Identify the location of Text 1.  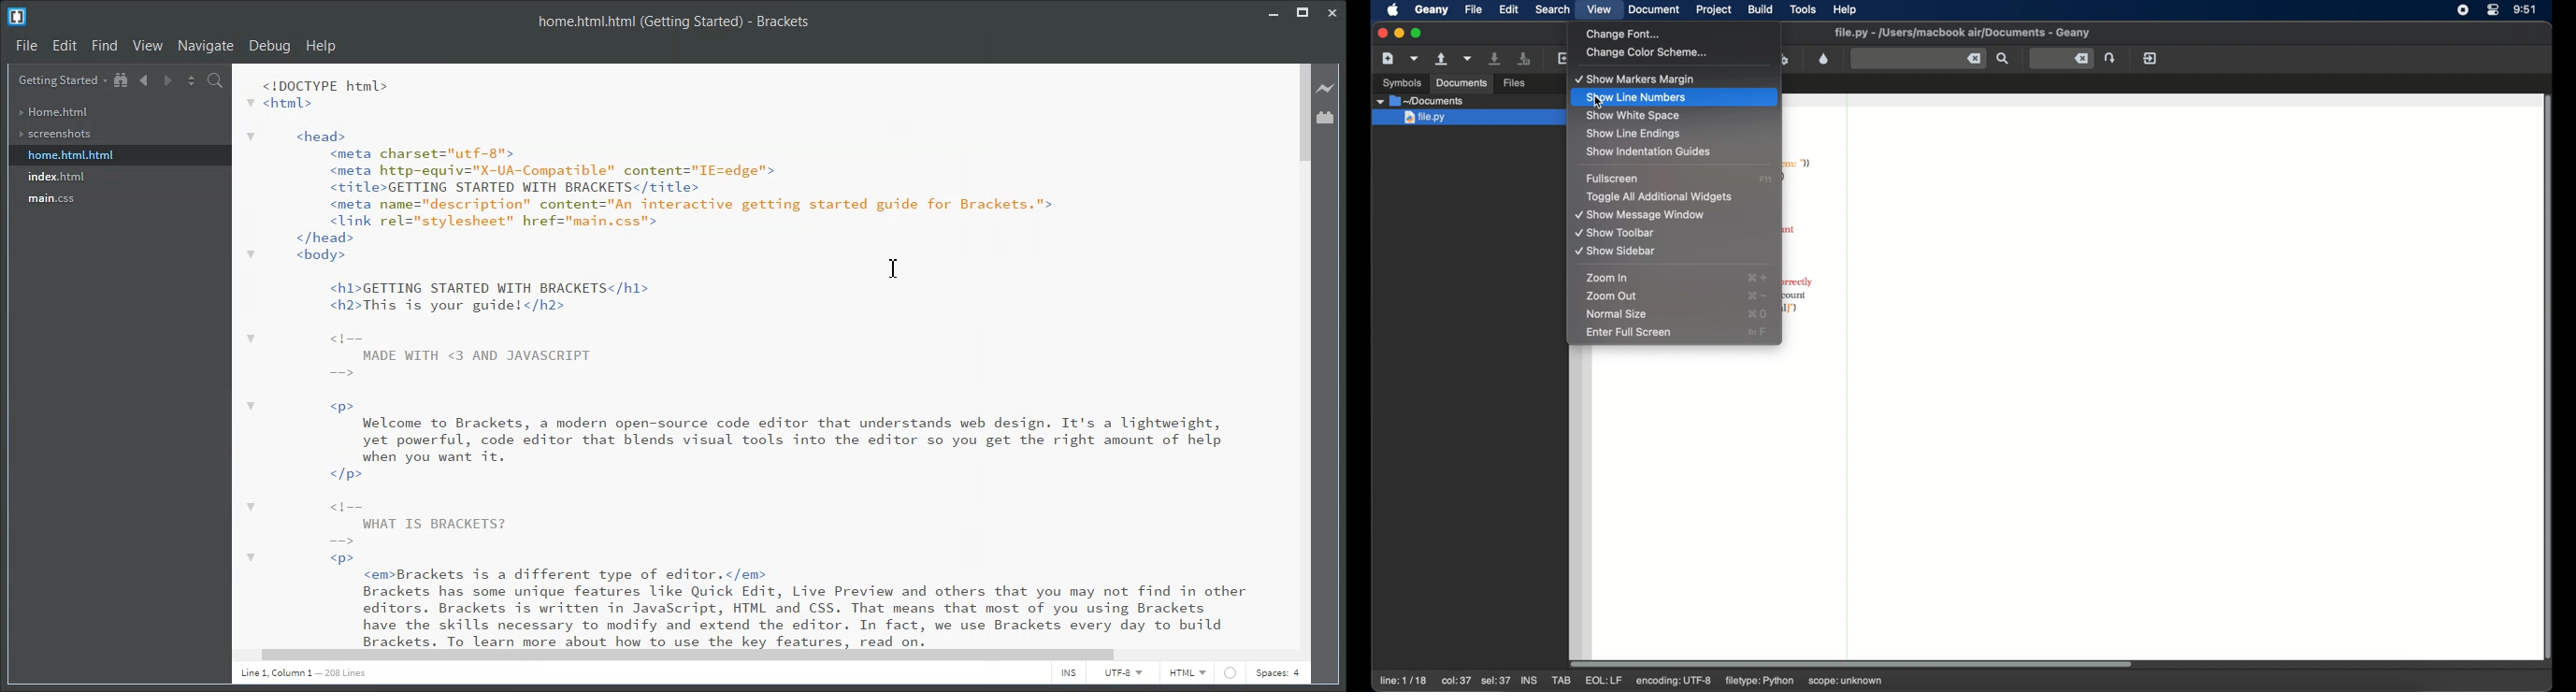
(675, 22).